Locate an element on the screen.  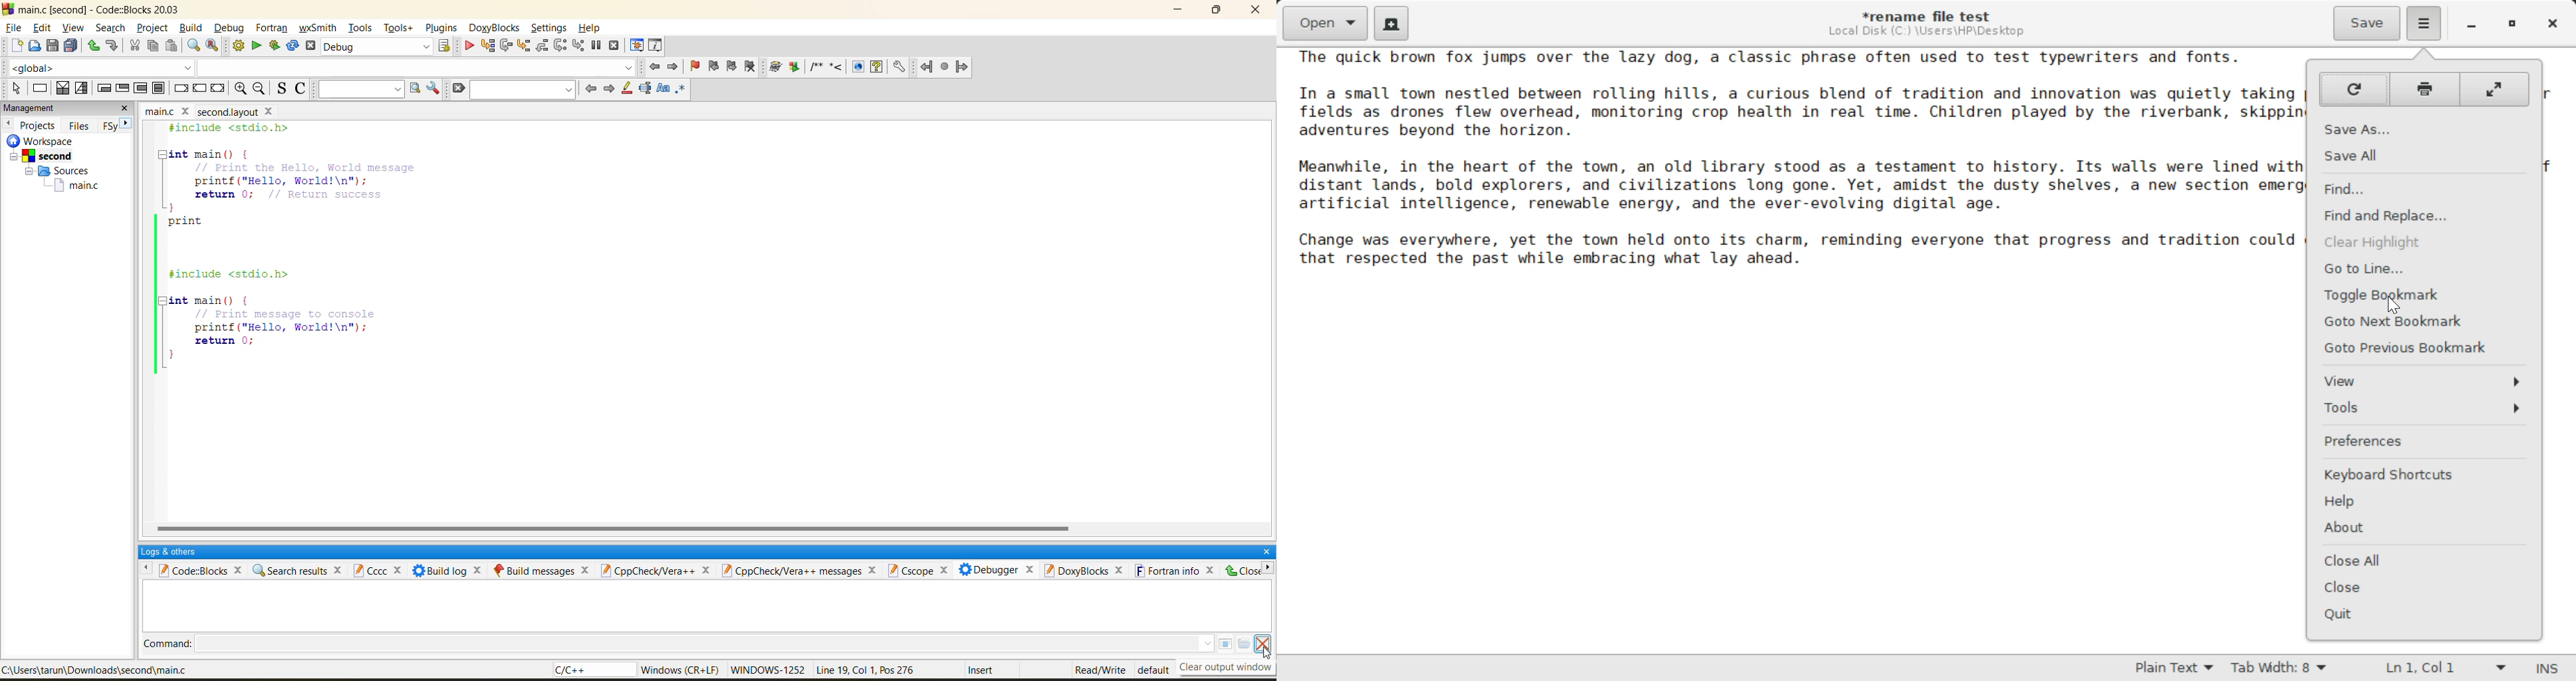
maximize is located at coordinates (1219, 12).